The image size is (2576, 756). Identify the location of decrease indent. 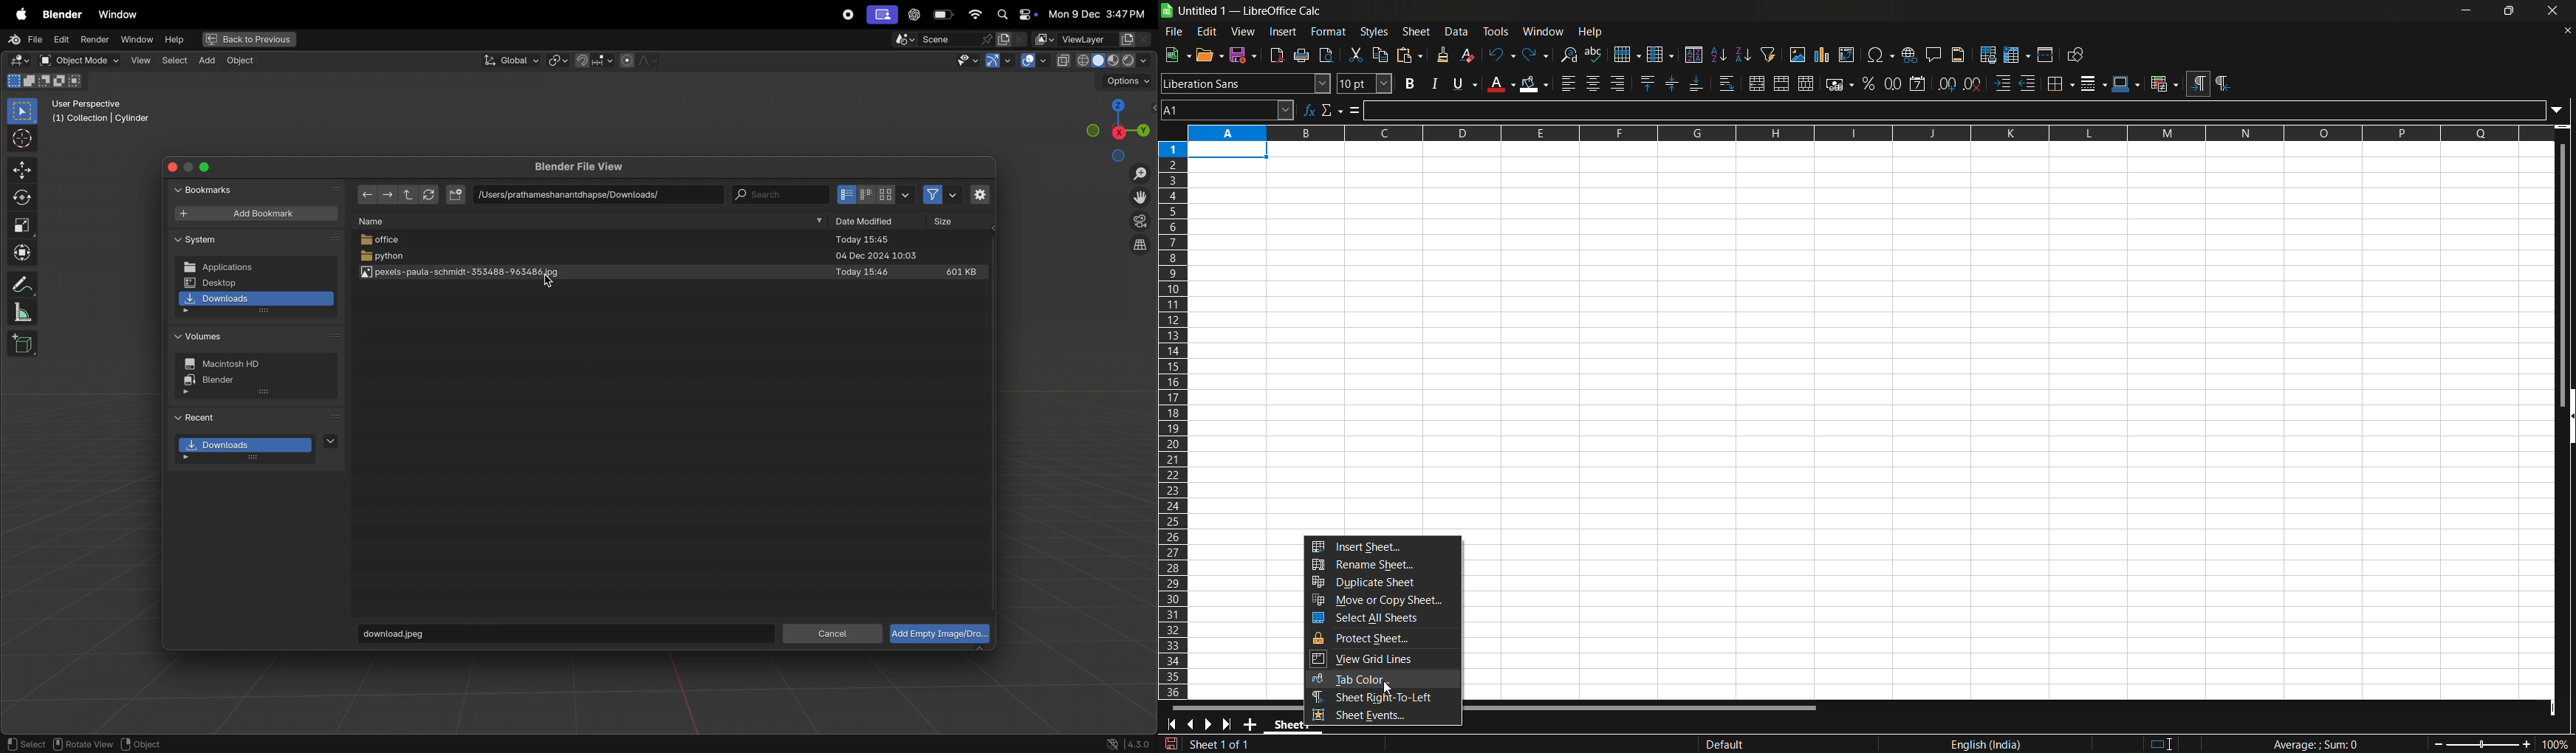
(2029, 83).